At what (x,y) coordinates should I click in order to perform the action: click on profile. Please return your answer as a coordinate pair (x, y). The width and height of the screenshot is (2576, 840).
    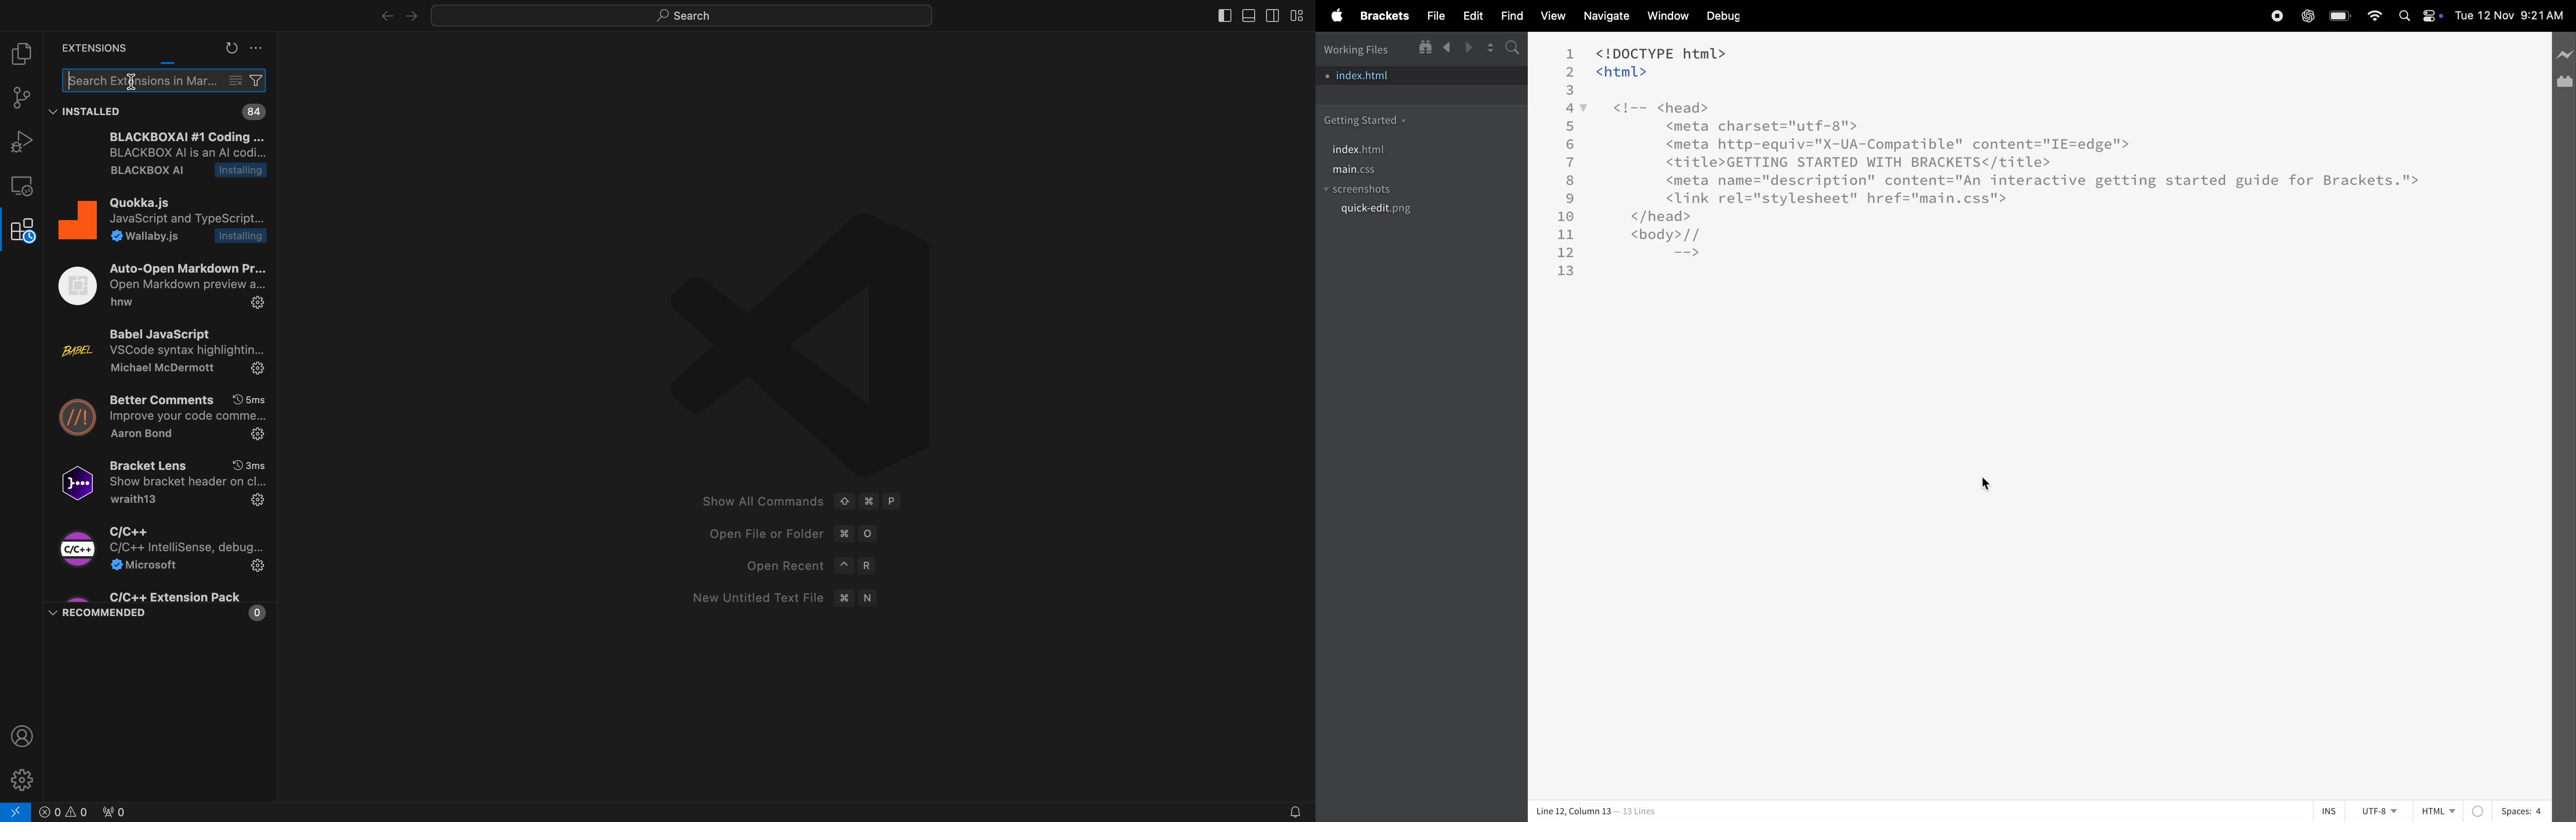
    Looking at the image, I should click on (22, 735).